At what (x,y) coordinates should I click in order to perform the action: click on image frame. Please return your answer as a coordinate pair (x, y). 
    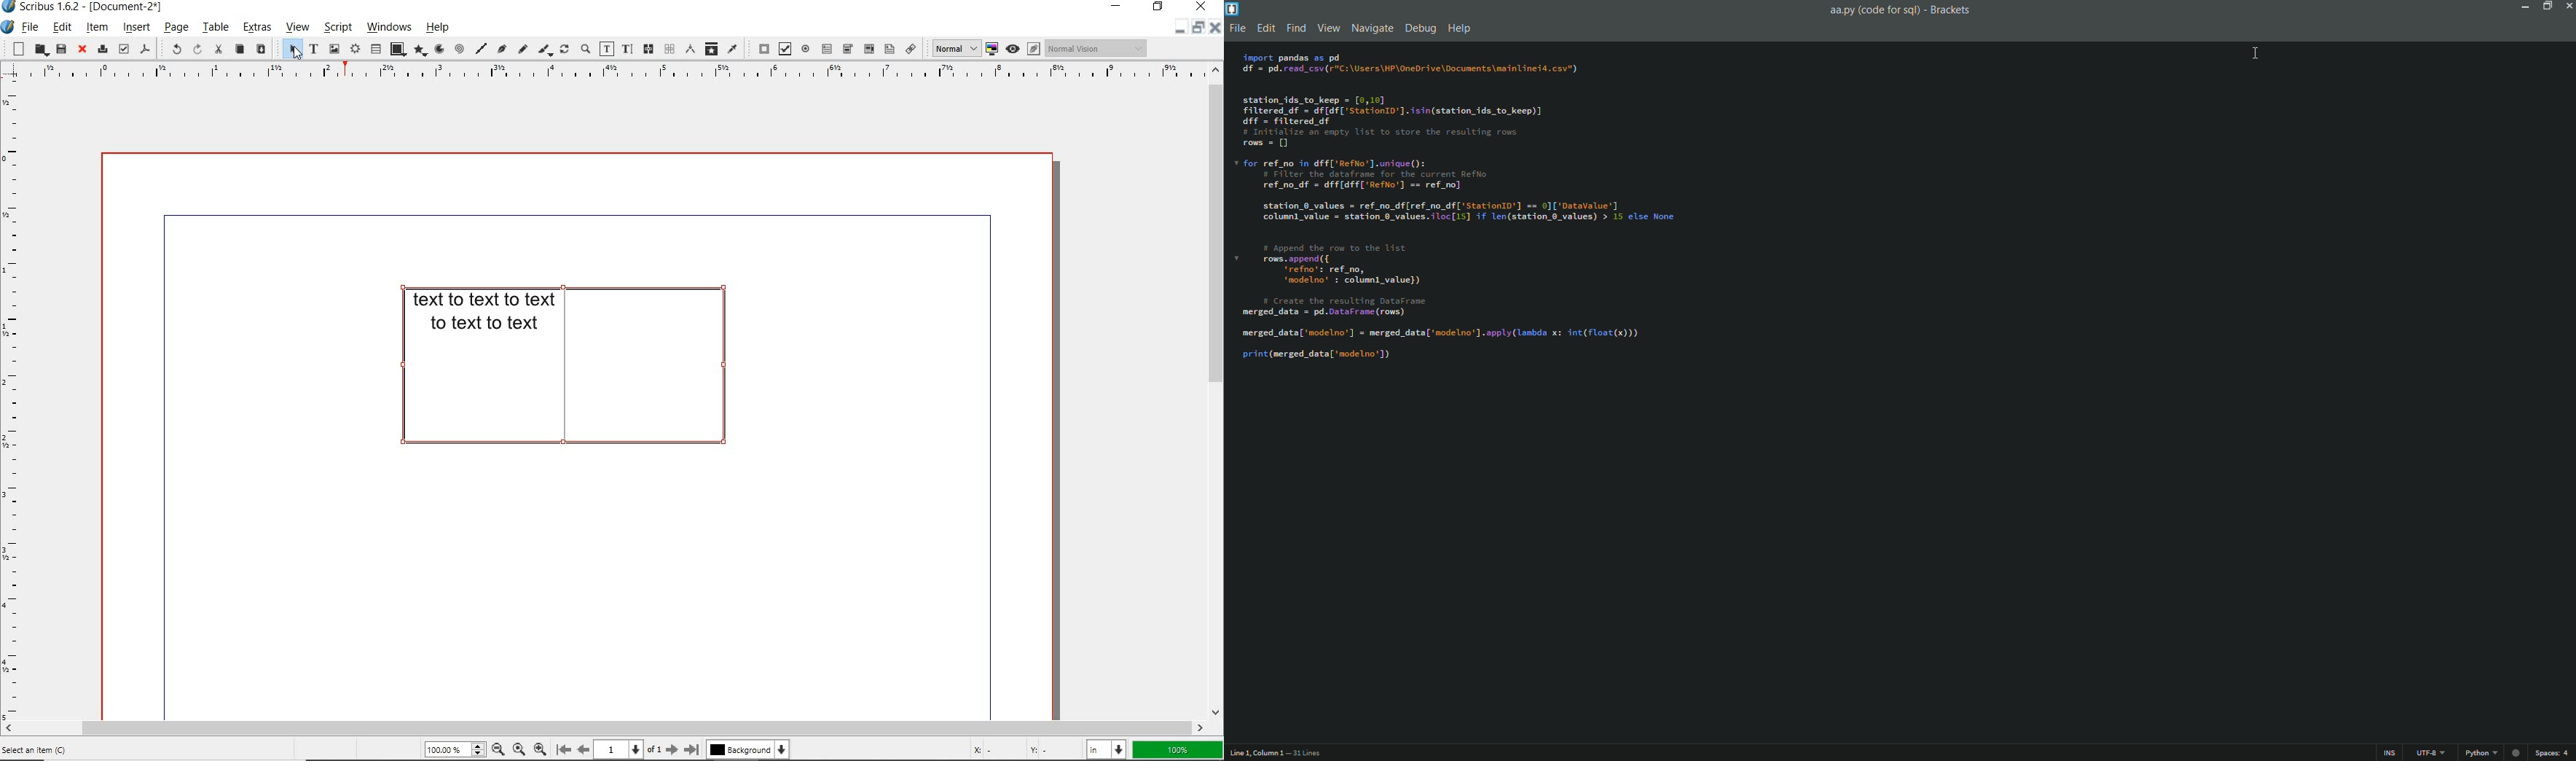
    Looking at the image, I should click on (334, 49).